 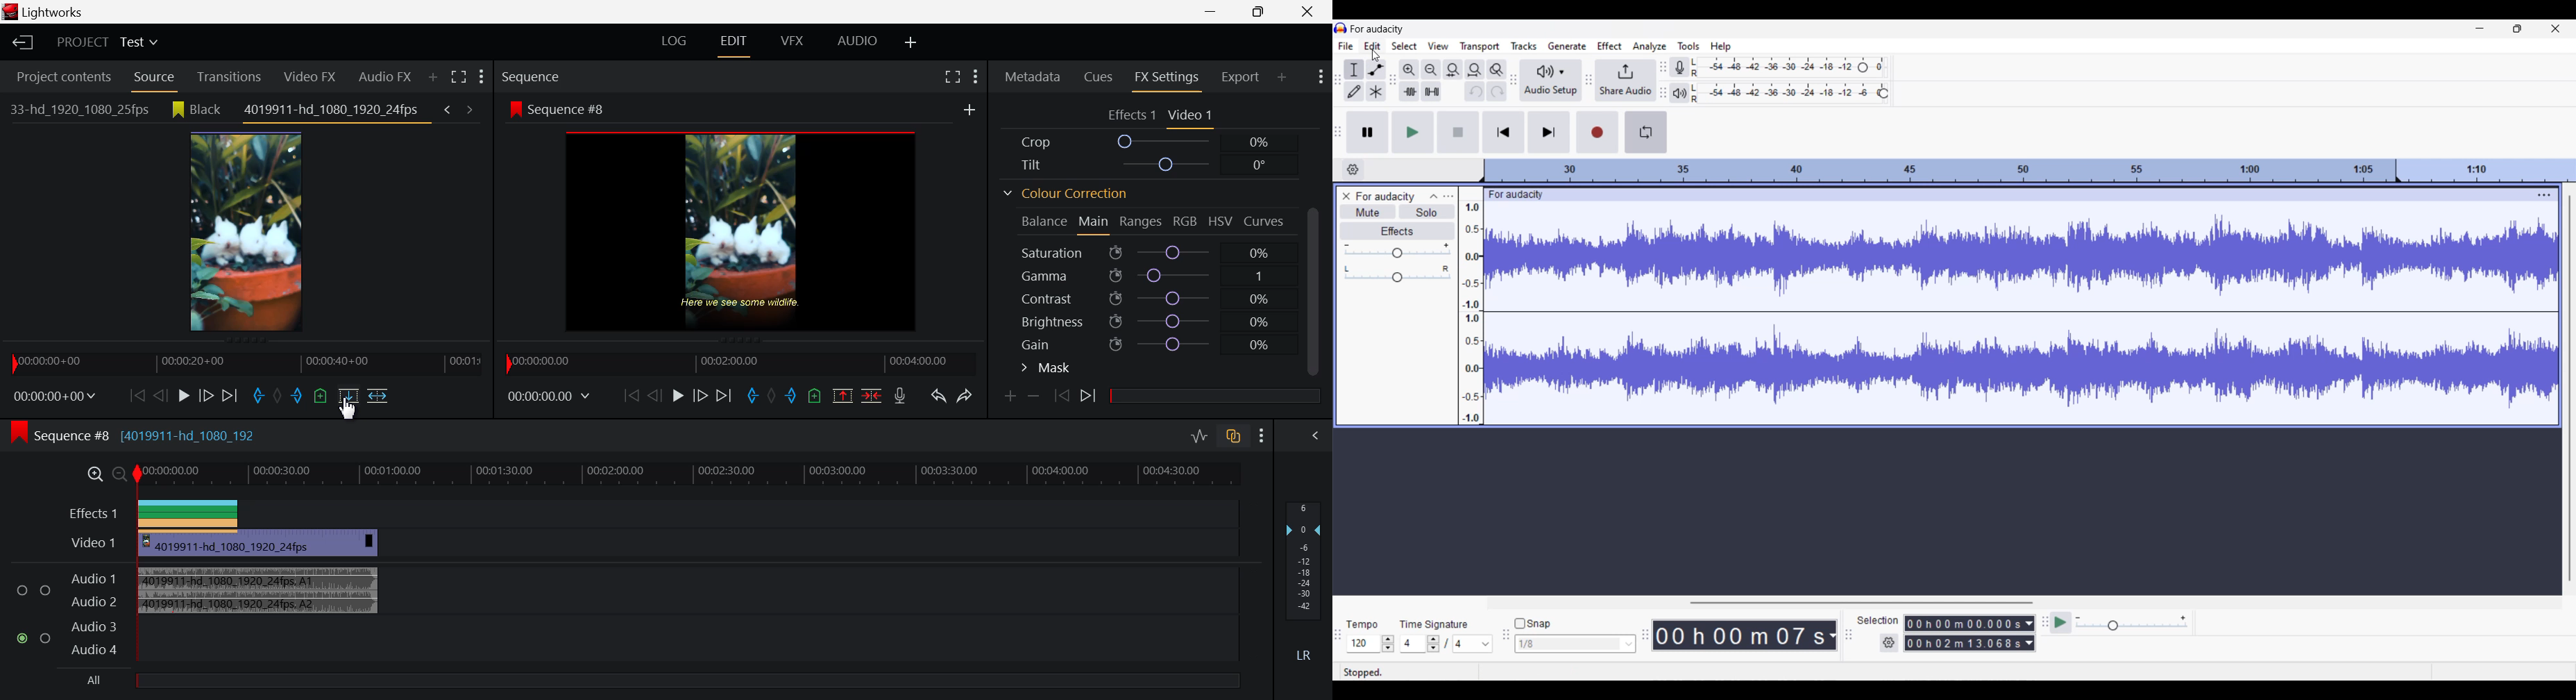 I want to click on Silence audio selection, so click(x=1432, y=91).